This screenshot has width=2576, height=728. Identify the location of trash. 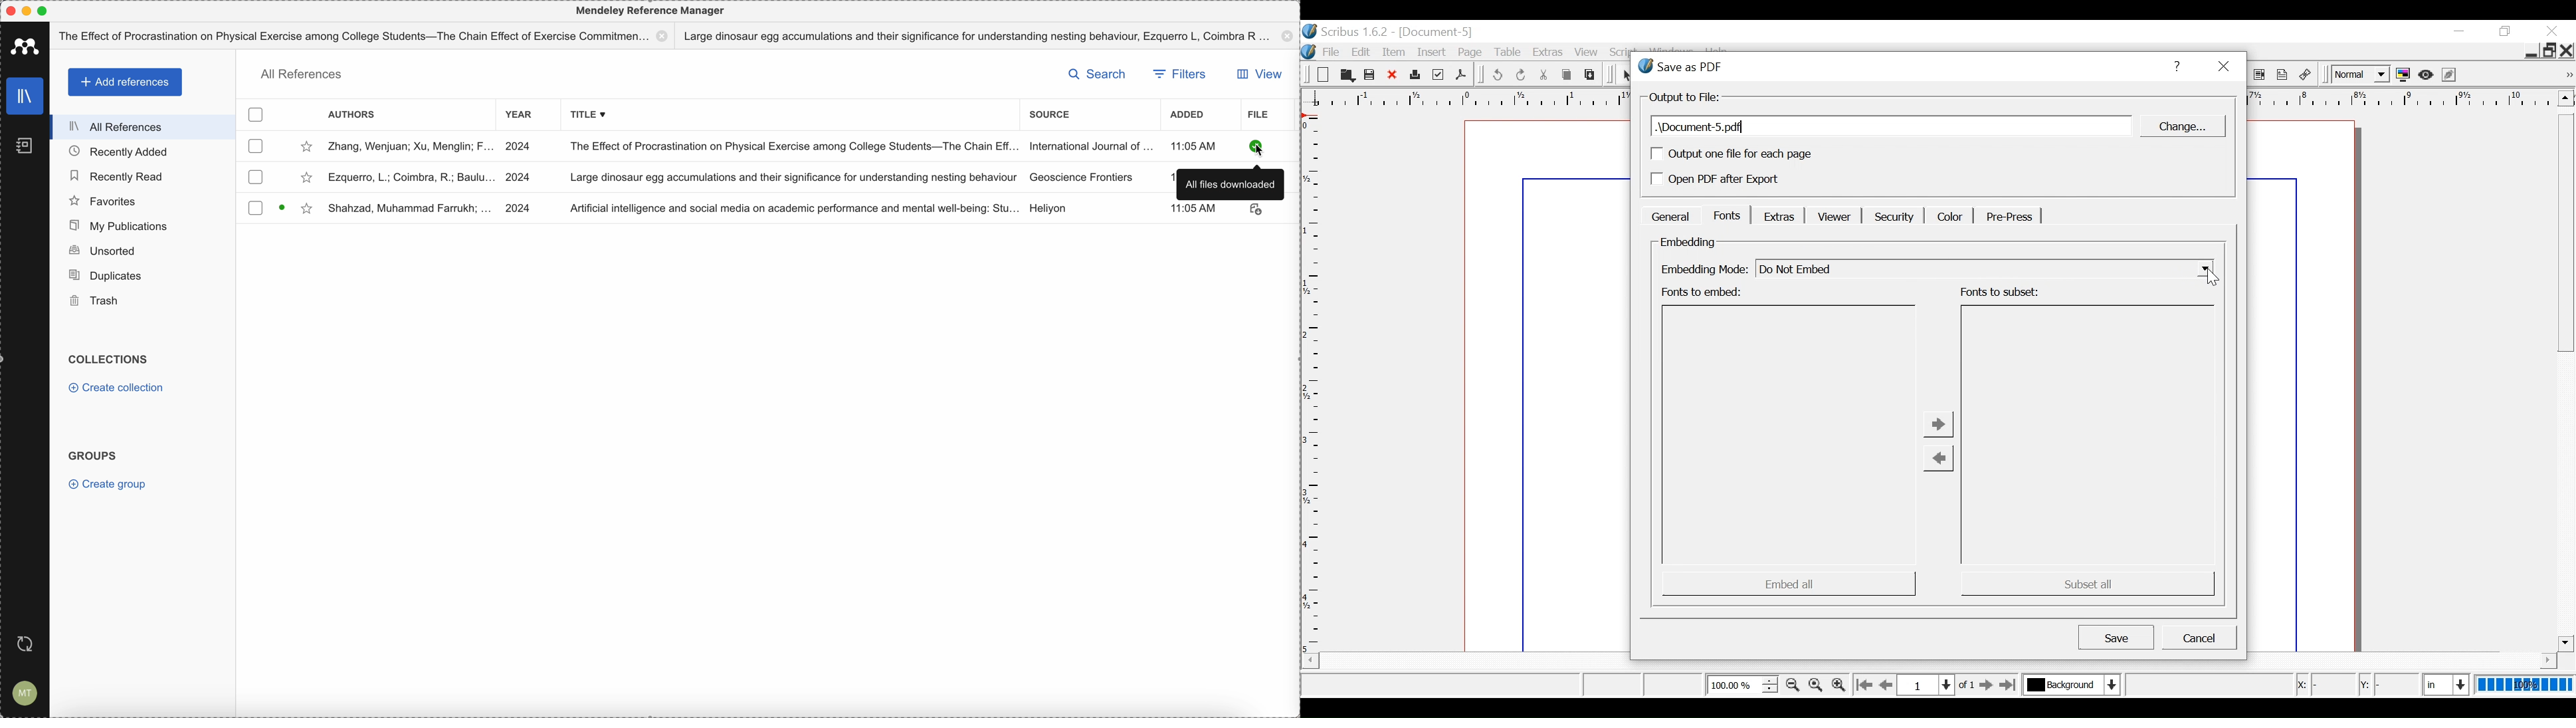
(95, 299).